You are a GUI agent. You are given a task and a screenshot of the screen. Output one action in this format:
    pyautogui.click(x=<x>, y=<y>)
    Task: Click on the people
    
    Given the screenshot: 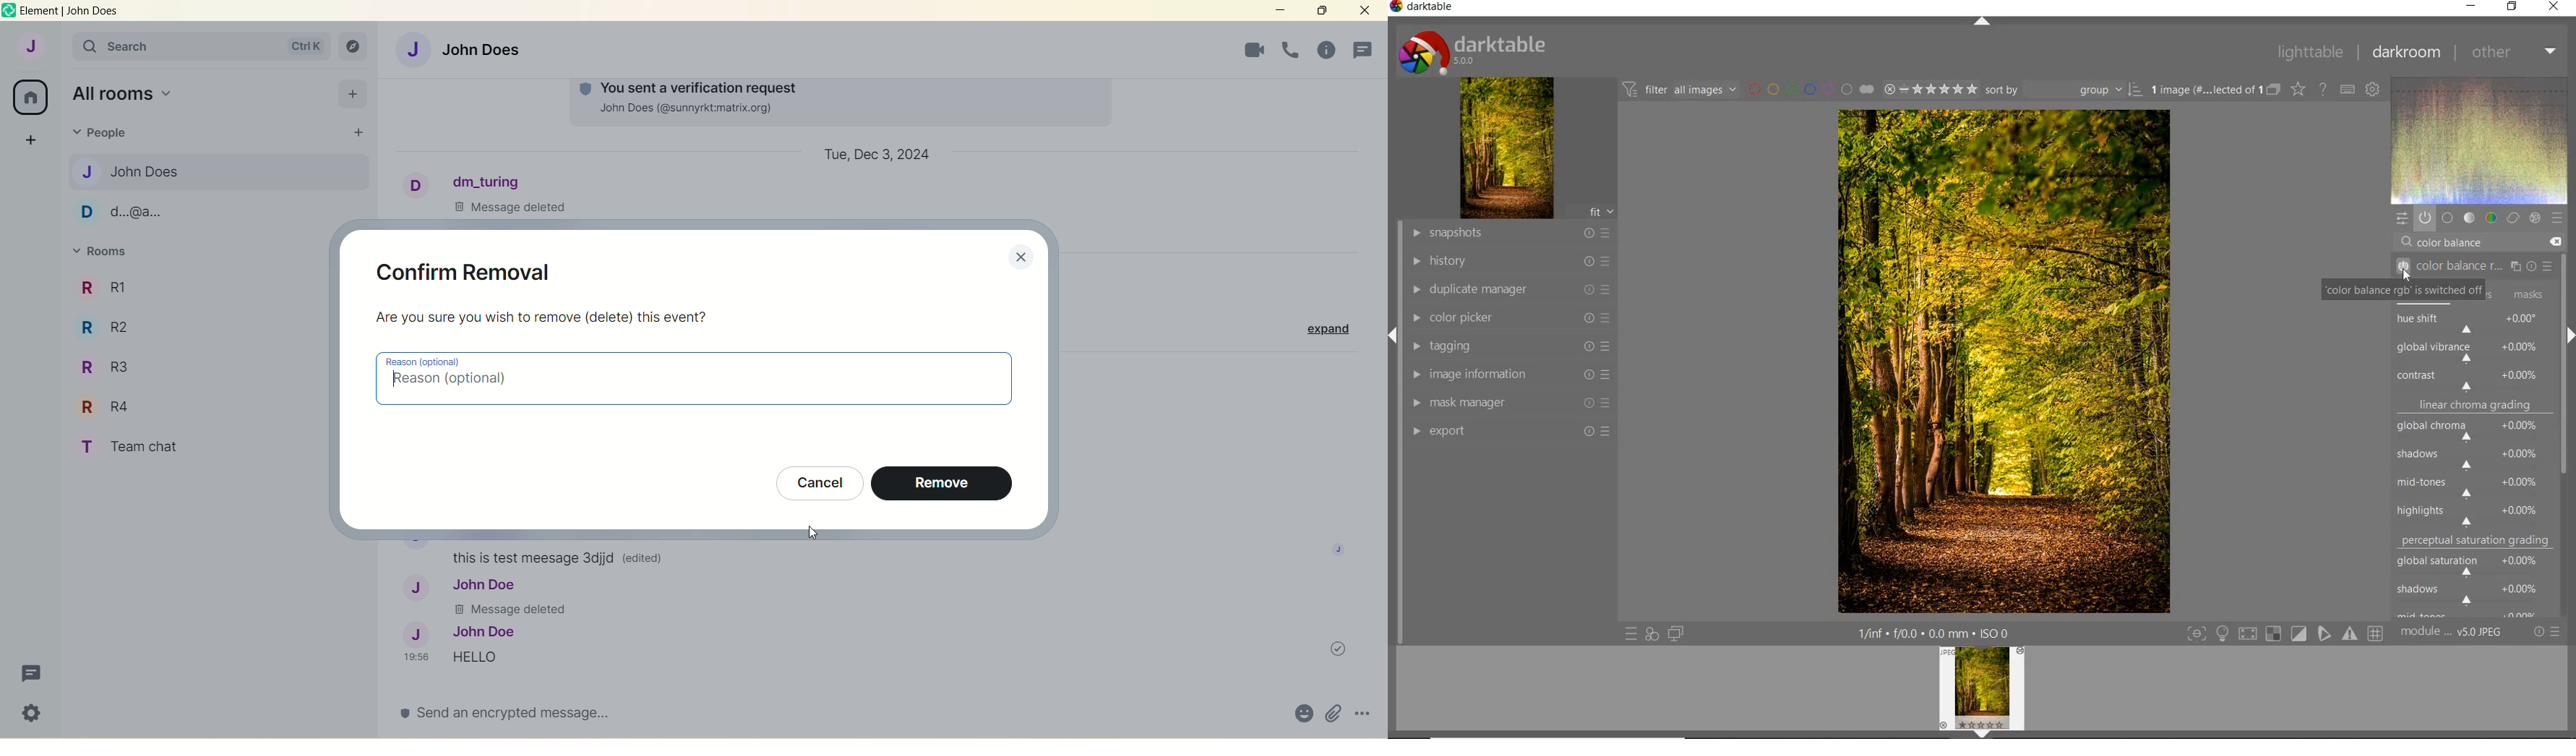 What is the action you would take?
    pyautogui.click(x=106, y=134)
    